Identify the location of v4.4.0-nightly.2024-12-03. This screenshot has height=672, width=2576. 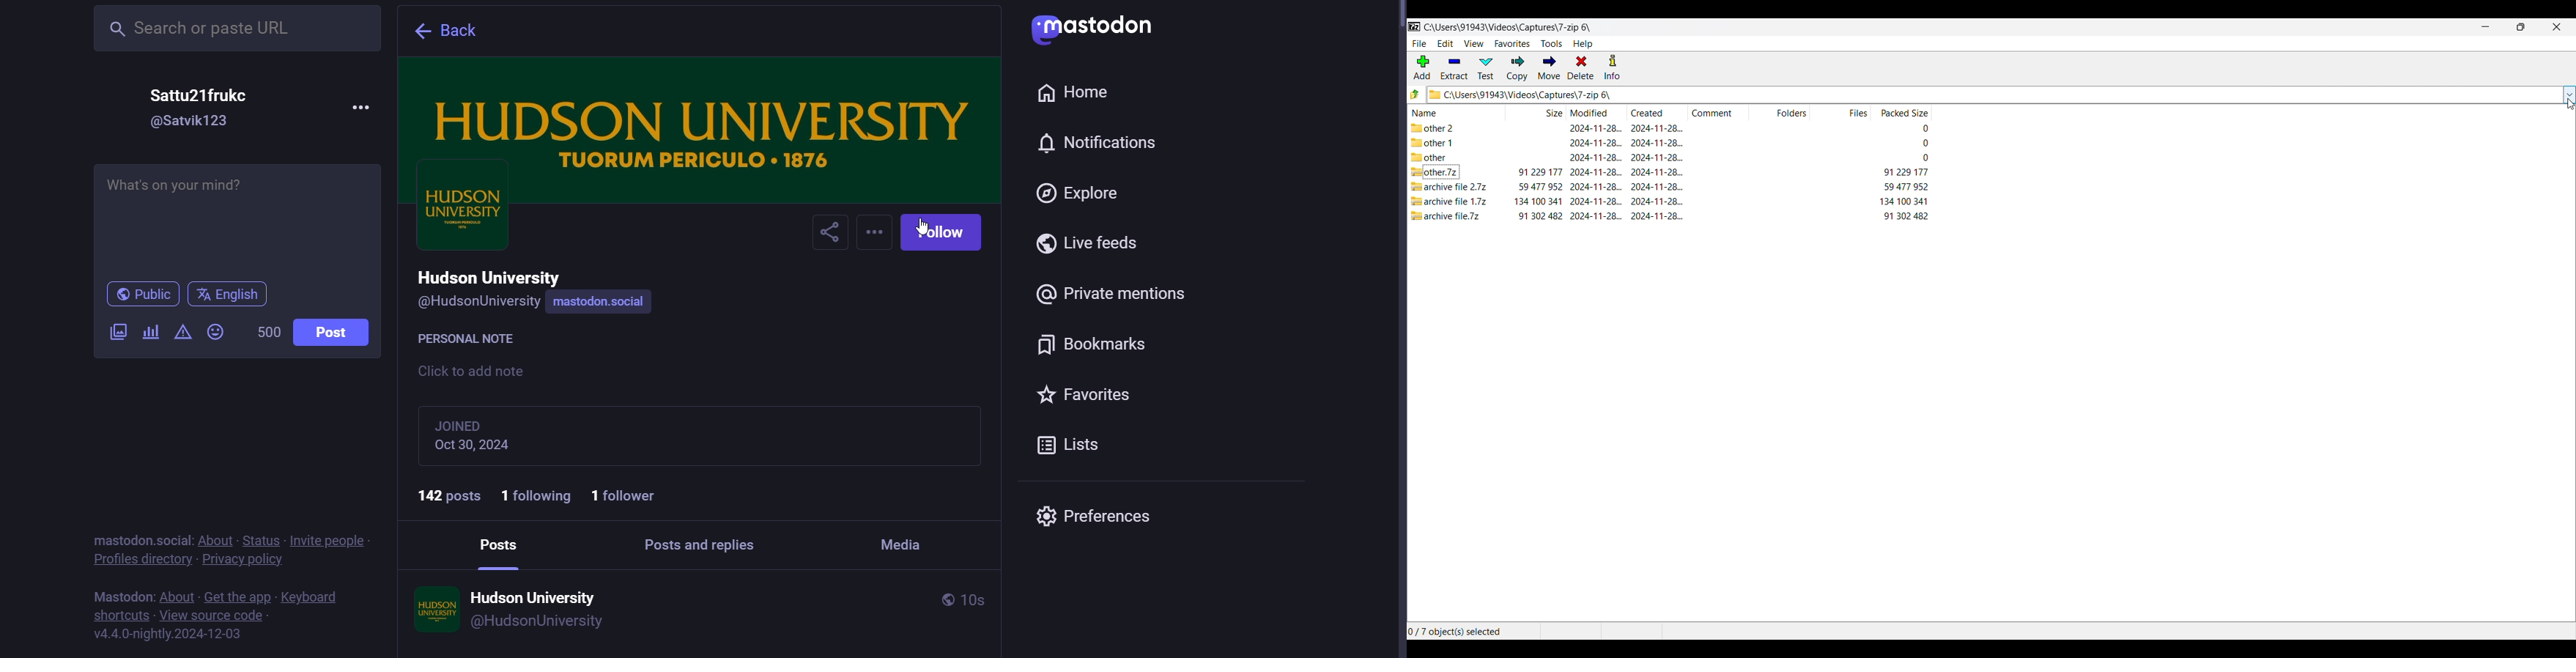
(171, 632).